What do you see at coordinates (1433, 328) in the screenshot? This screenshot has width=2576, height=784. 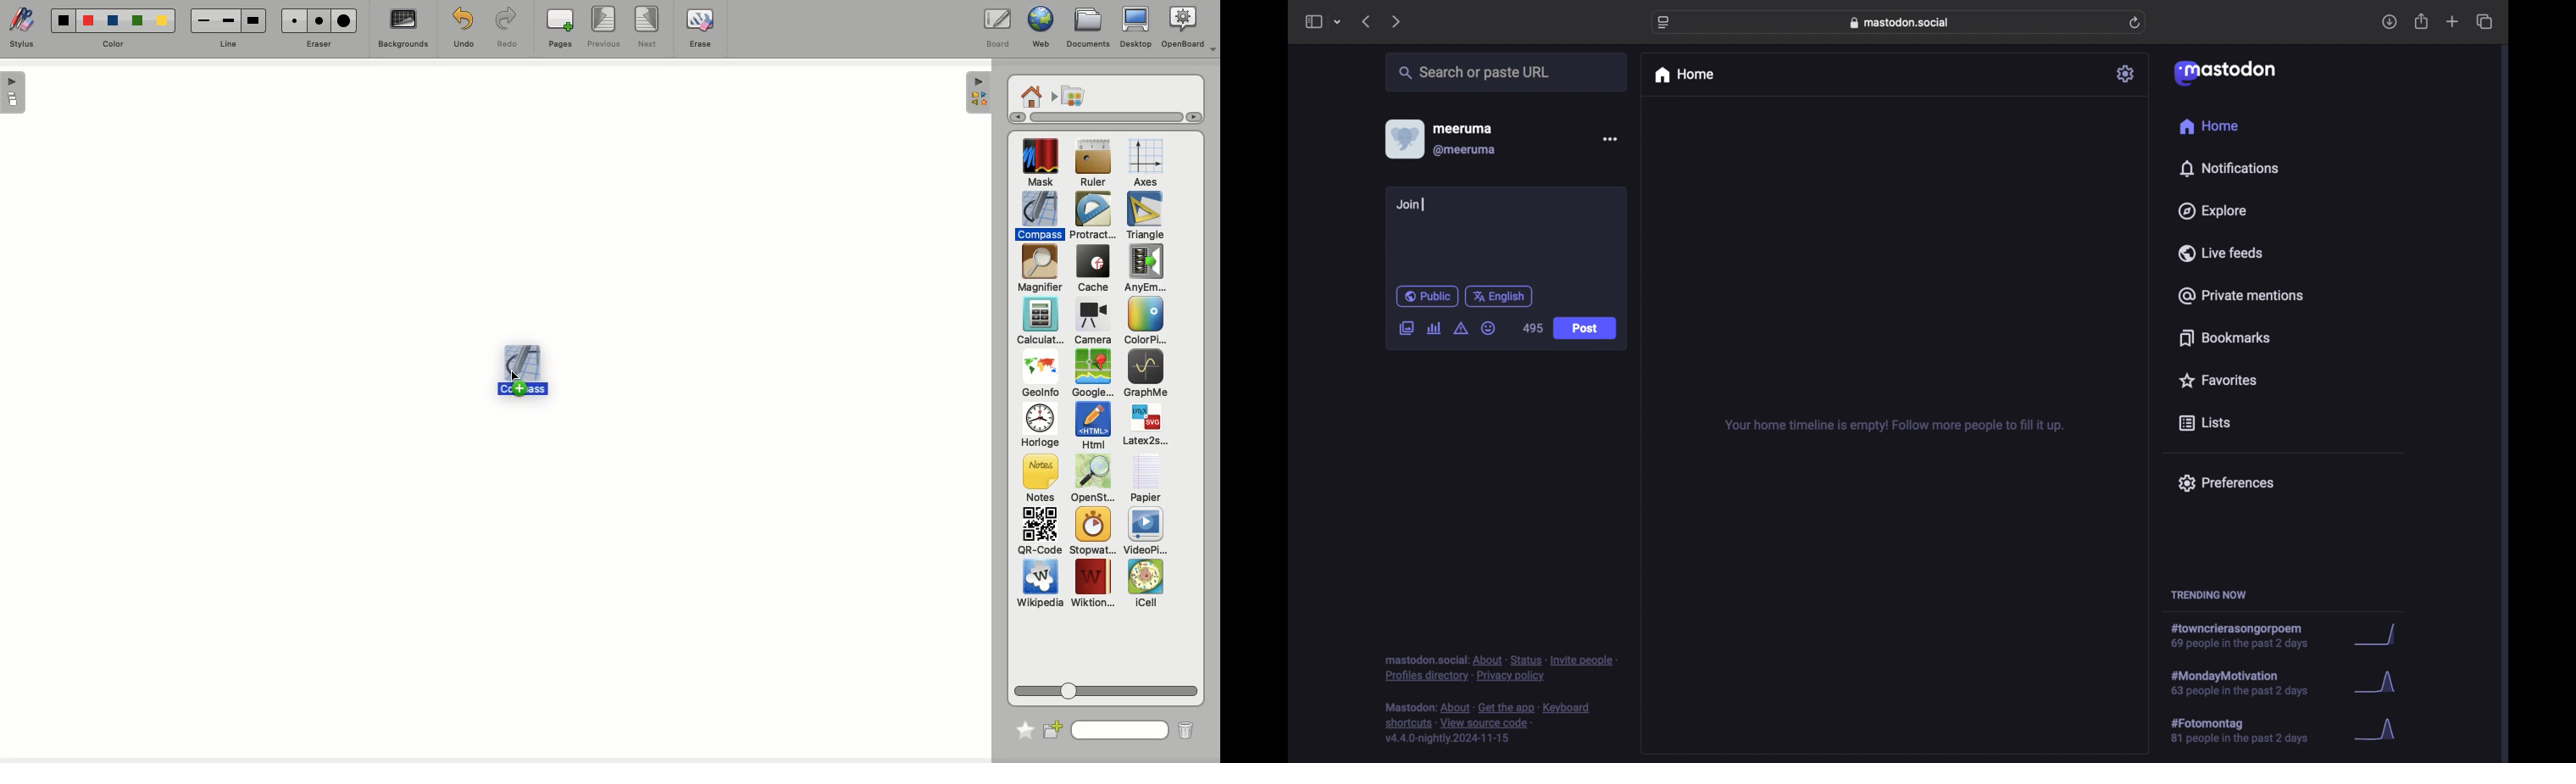 I see `add  poll` at bounding box center [1433, 328].